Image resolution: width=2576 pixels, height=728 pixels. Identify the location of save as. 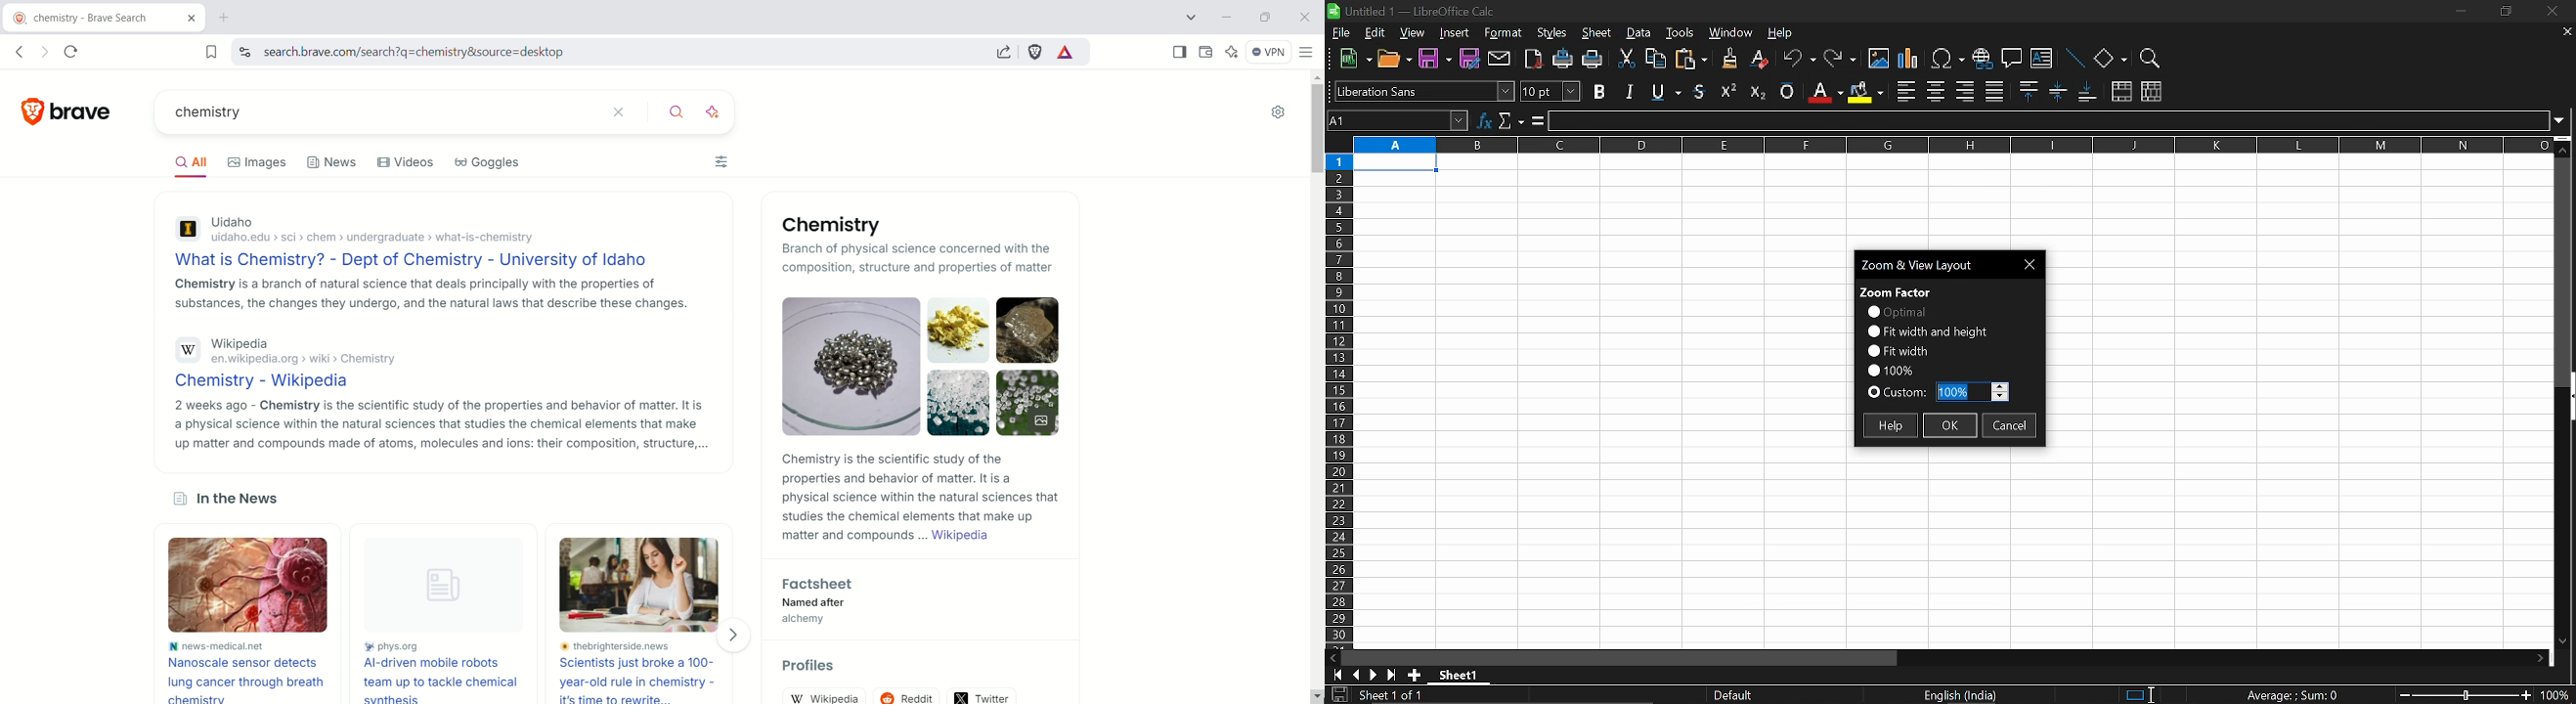
(1470, 59).